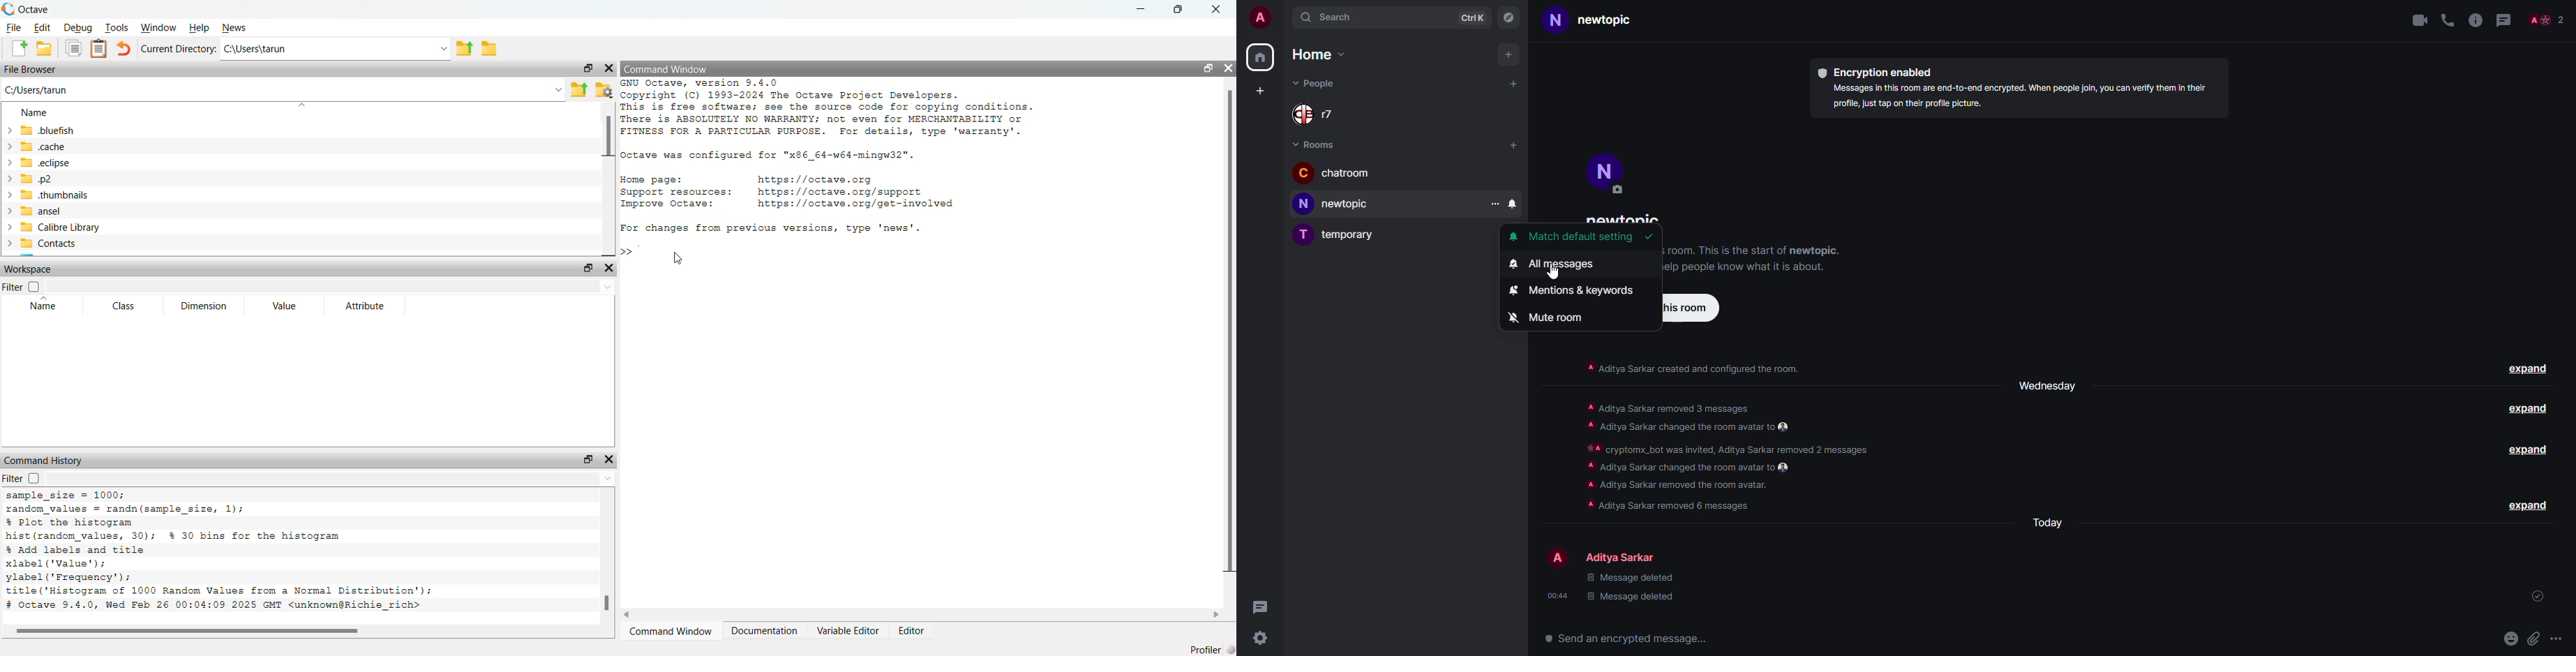 The width and height of the screenshot is (2576, 672). I want to click on scroll bar, so click(608, 603).